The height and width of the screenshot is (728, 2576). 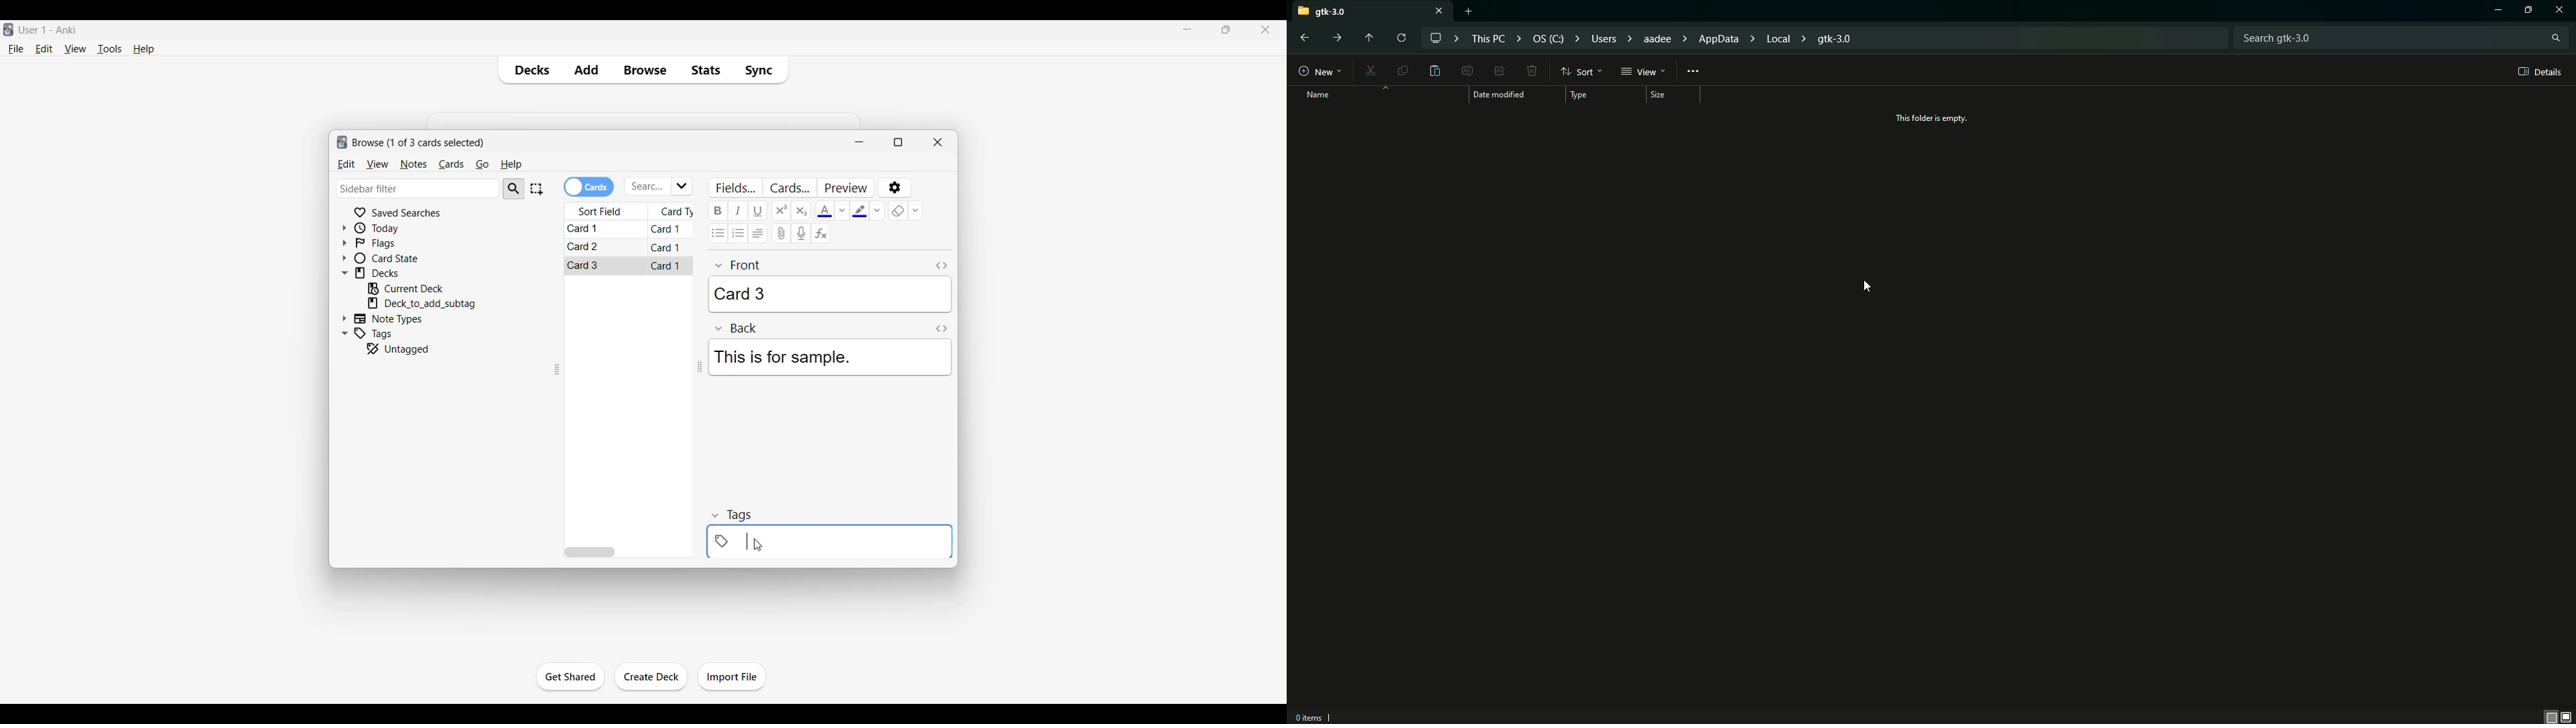 What do you see at coordinates (589, 552) in the screenshot?
I see `Horizontal slide bar` at bounding box center [589, 552].